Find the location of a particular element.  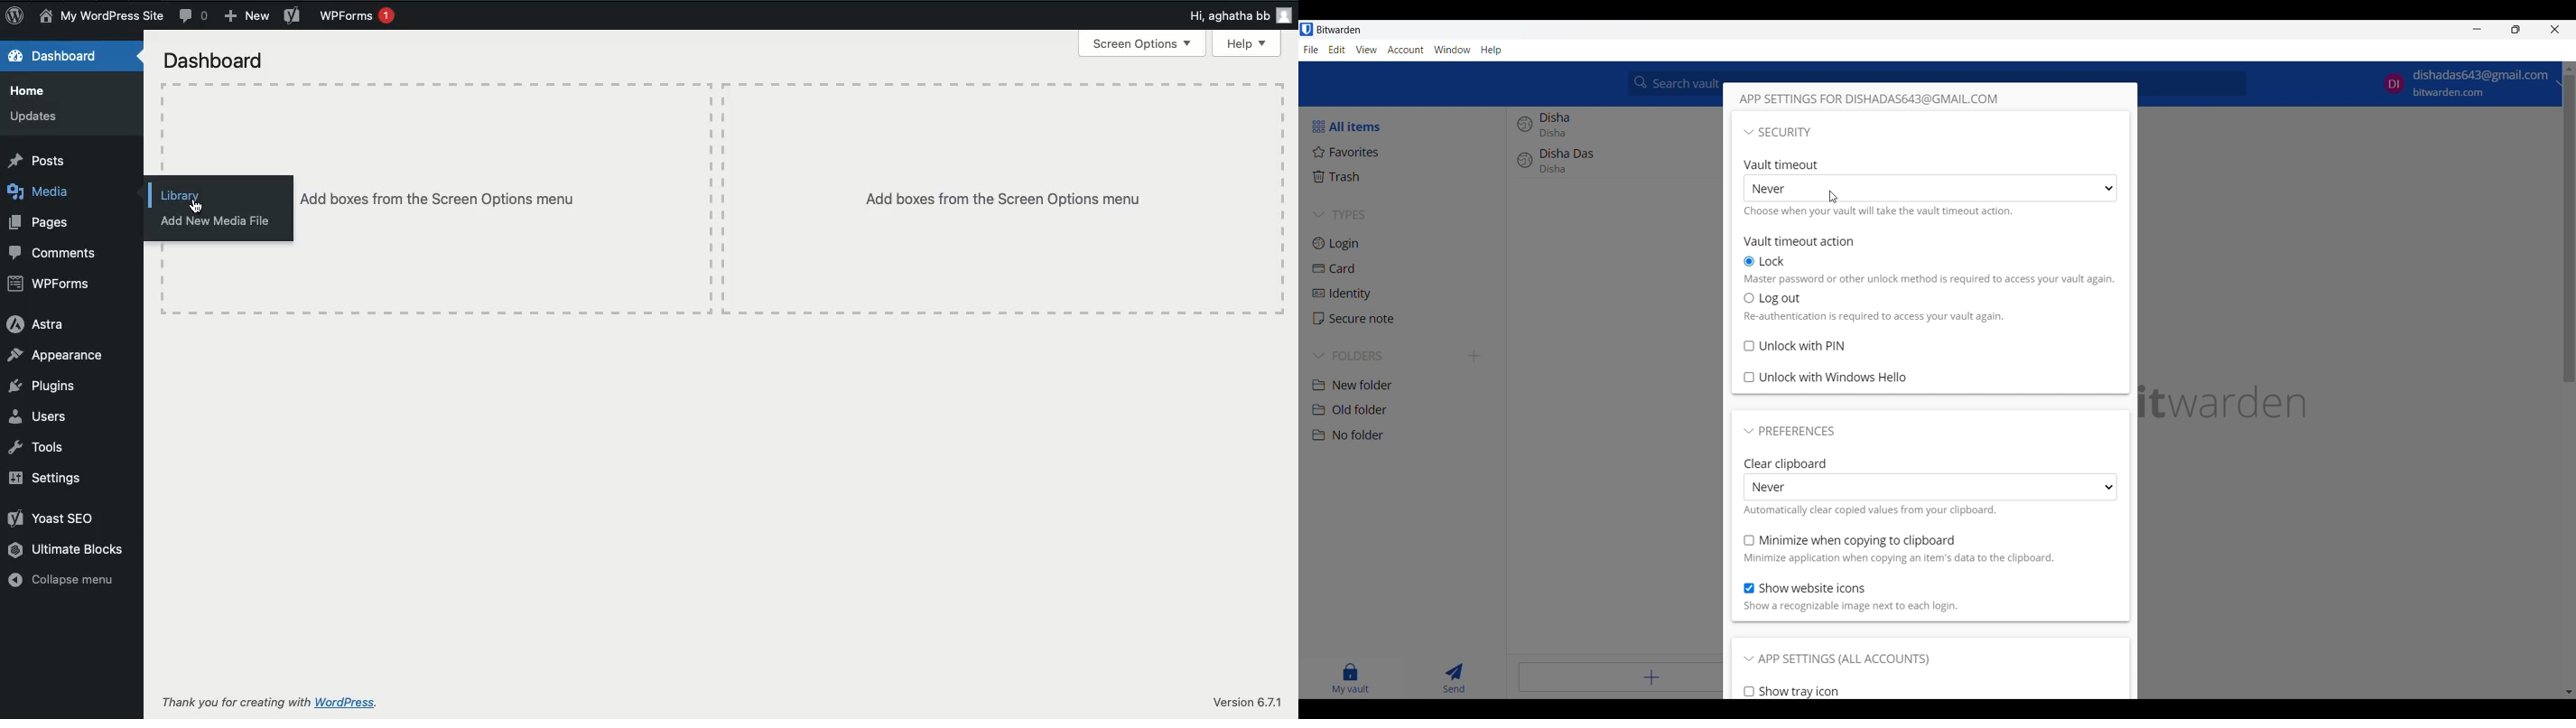

Disha Das login entry is located at coordinates (1616, 167).